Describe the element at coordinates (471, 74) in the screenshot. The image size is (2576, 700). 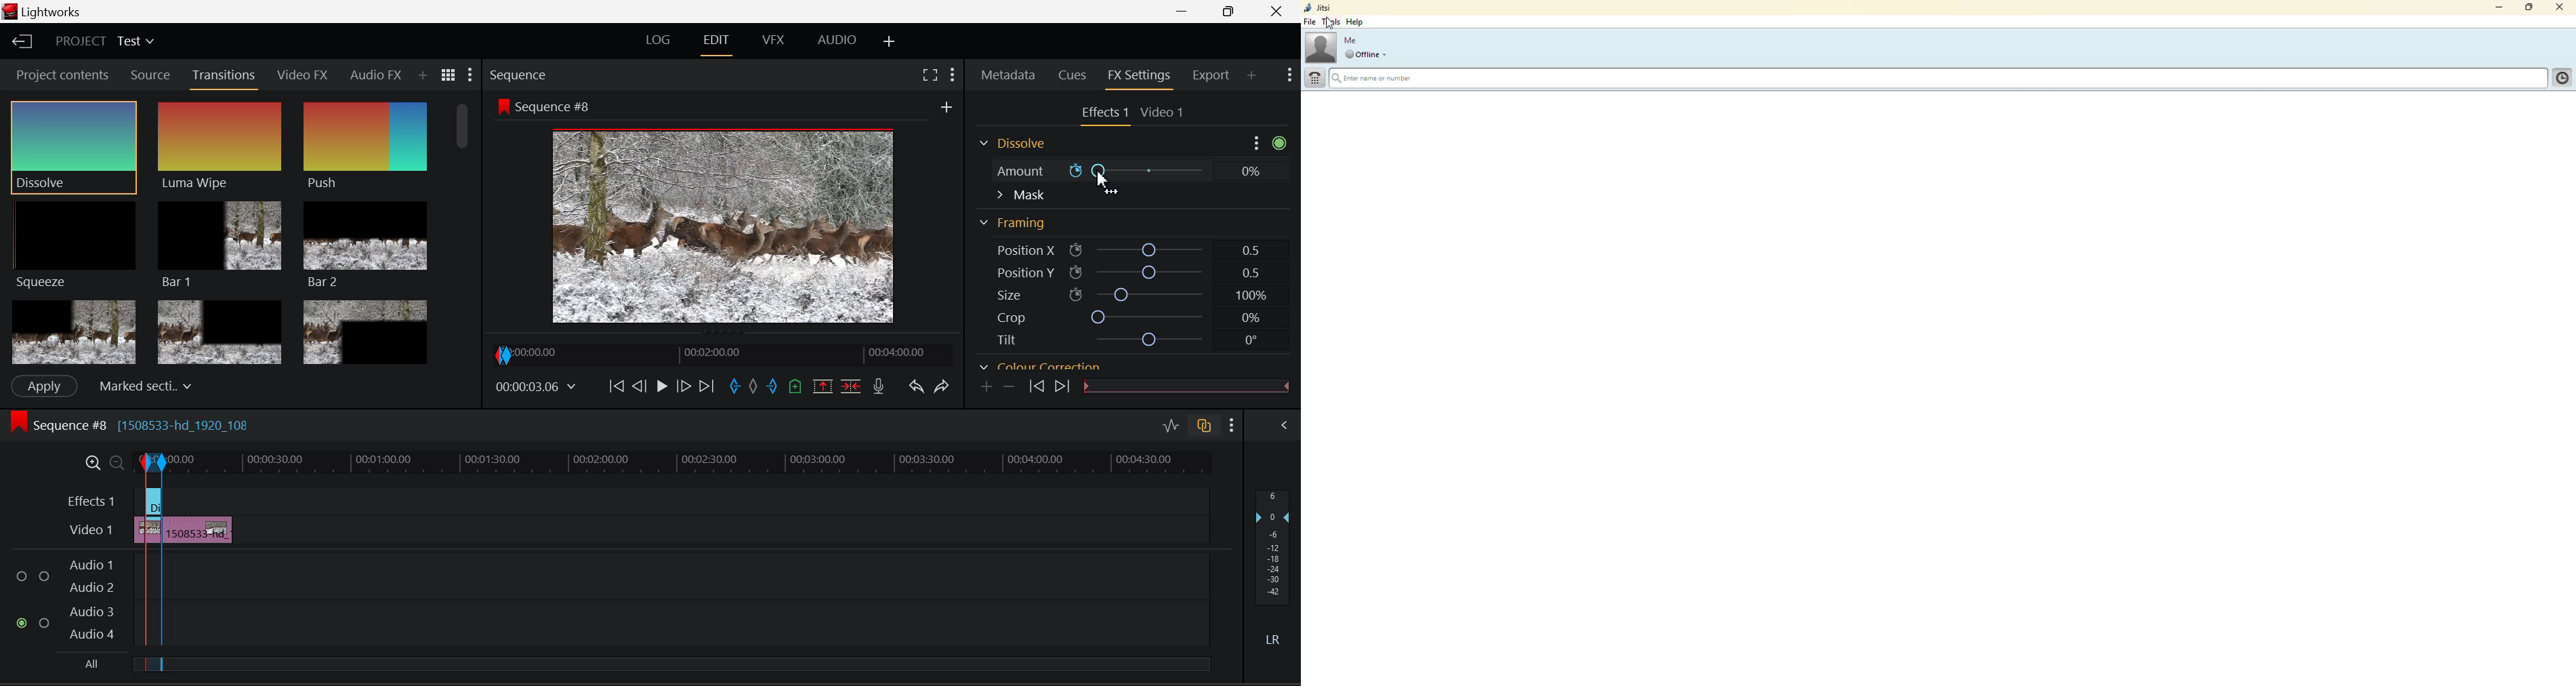
I see `Show Settings` at that location.